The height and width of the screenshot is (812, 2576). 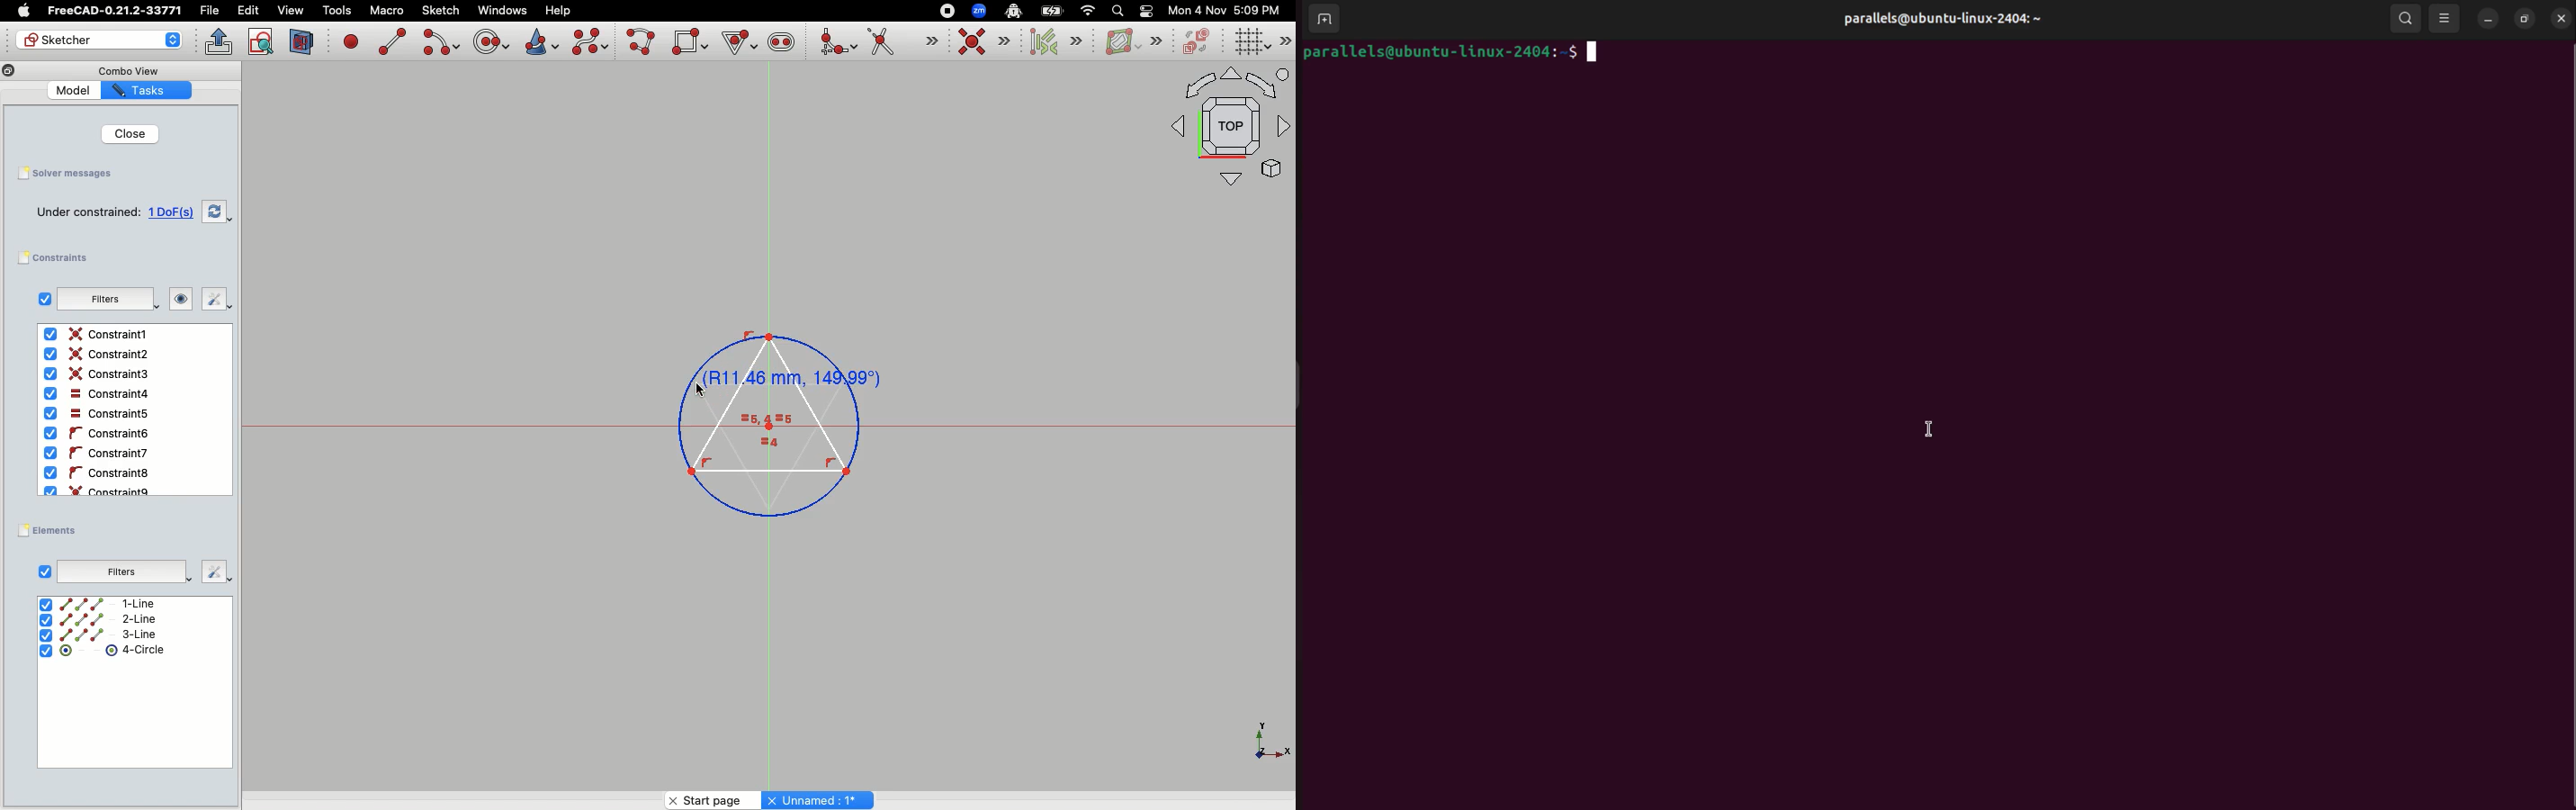 What do you see at coordinates (980, 11) in the screenshot?
I see `Zoom` at bounding box center [980, 11].